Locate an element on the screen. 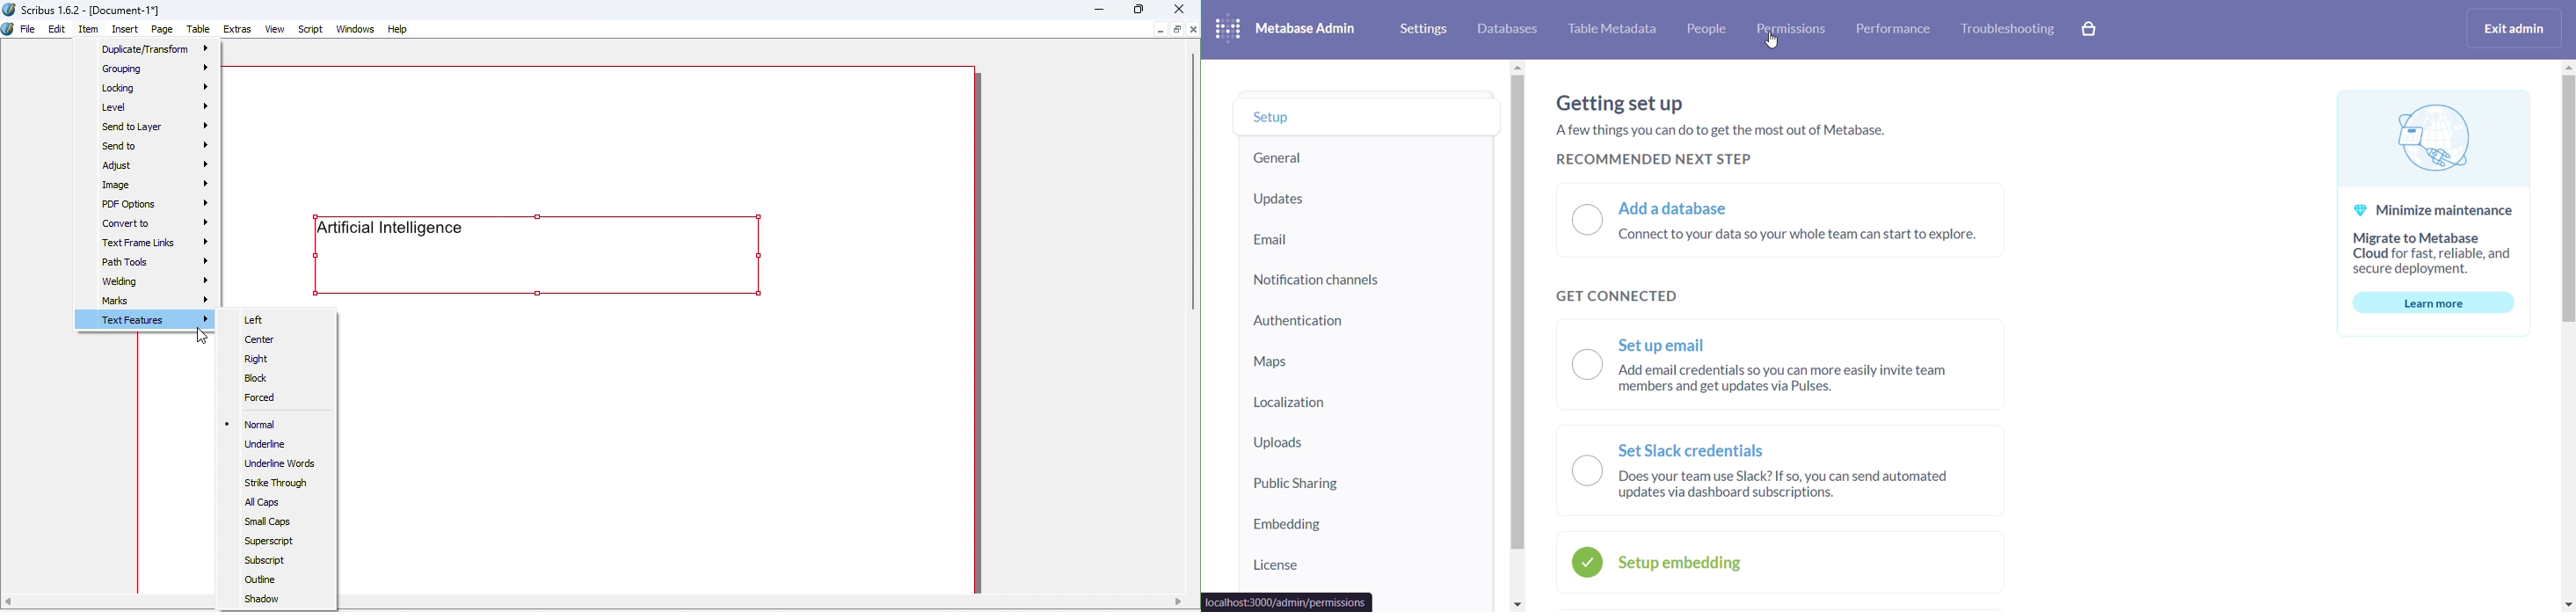 Image resolution: width=2576 pixels, height=616 pixels. Help is located at coordinates (397, 28).